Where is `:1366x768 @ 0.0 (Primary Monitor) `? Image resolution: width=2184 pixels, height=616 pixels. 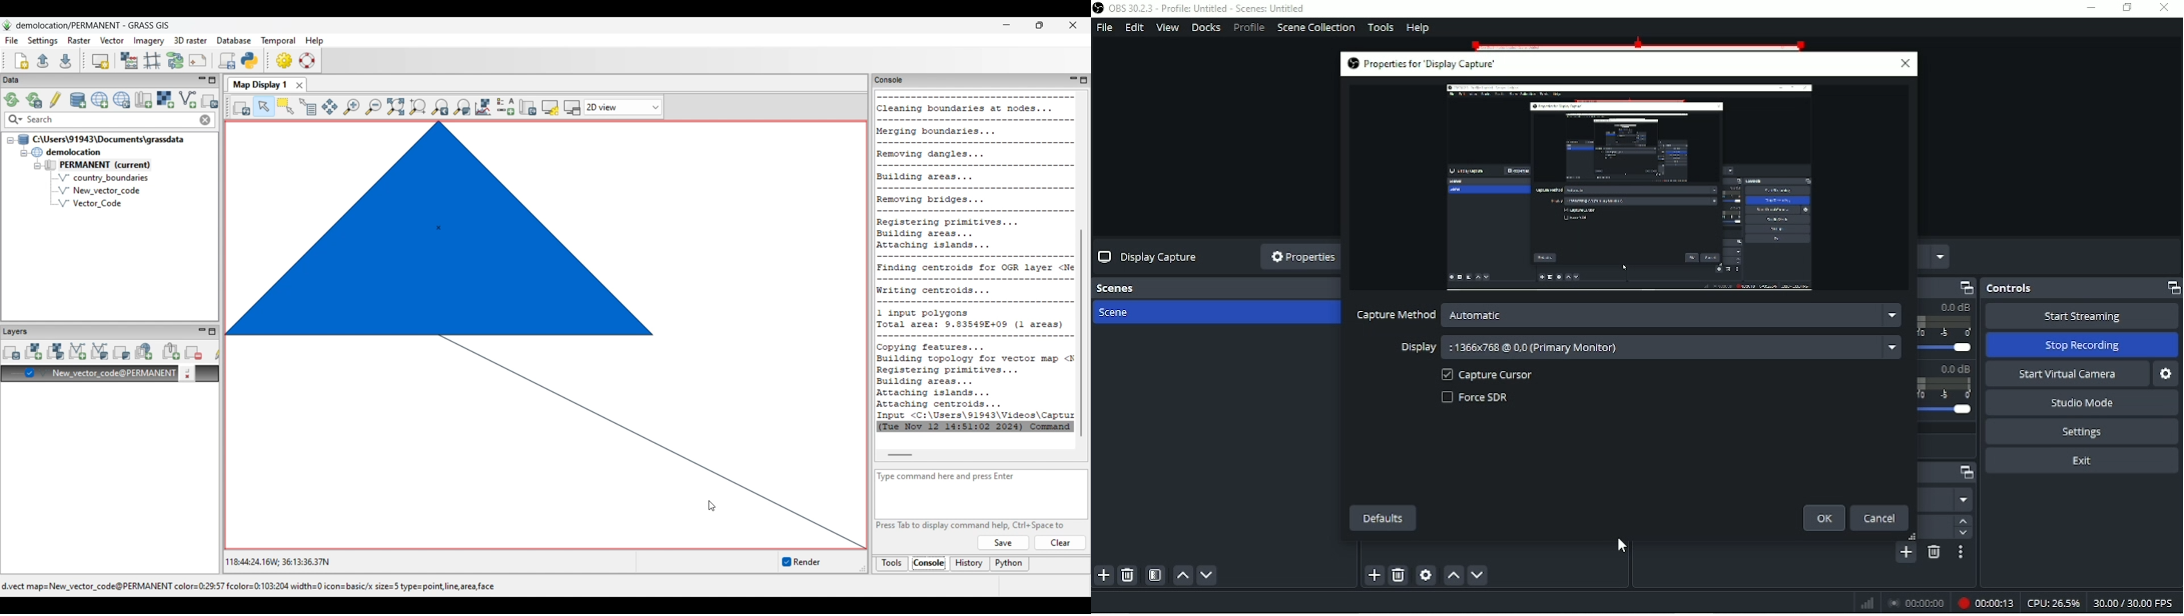
:1366x768 @ 0.0 (Primary Monitor)  is located at coordinates (1670, 348).